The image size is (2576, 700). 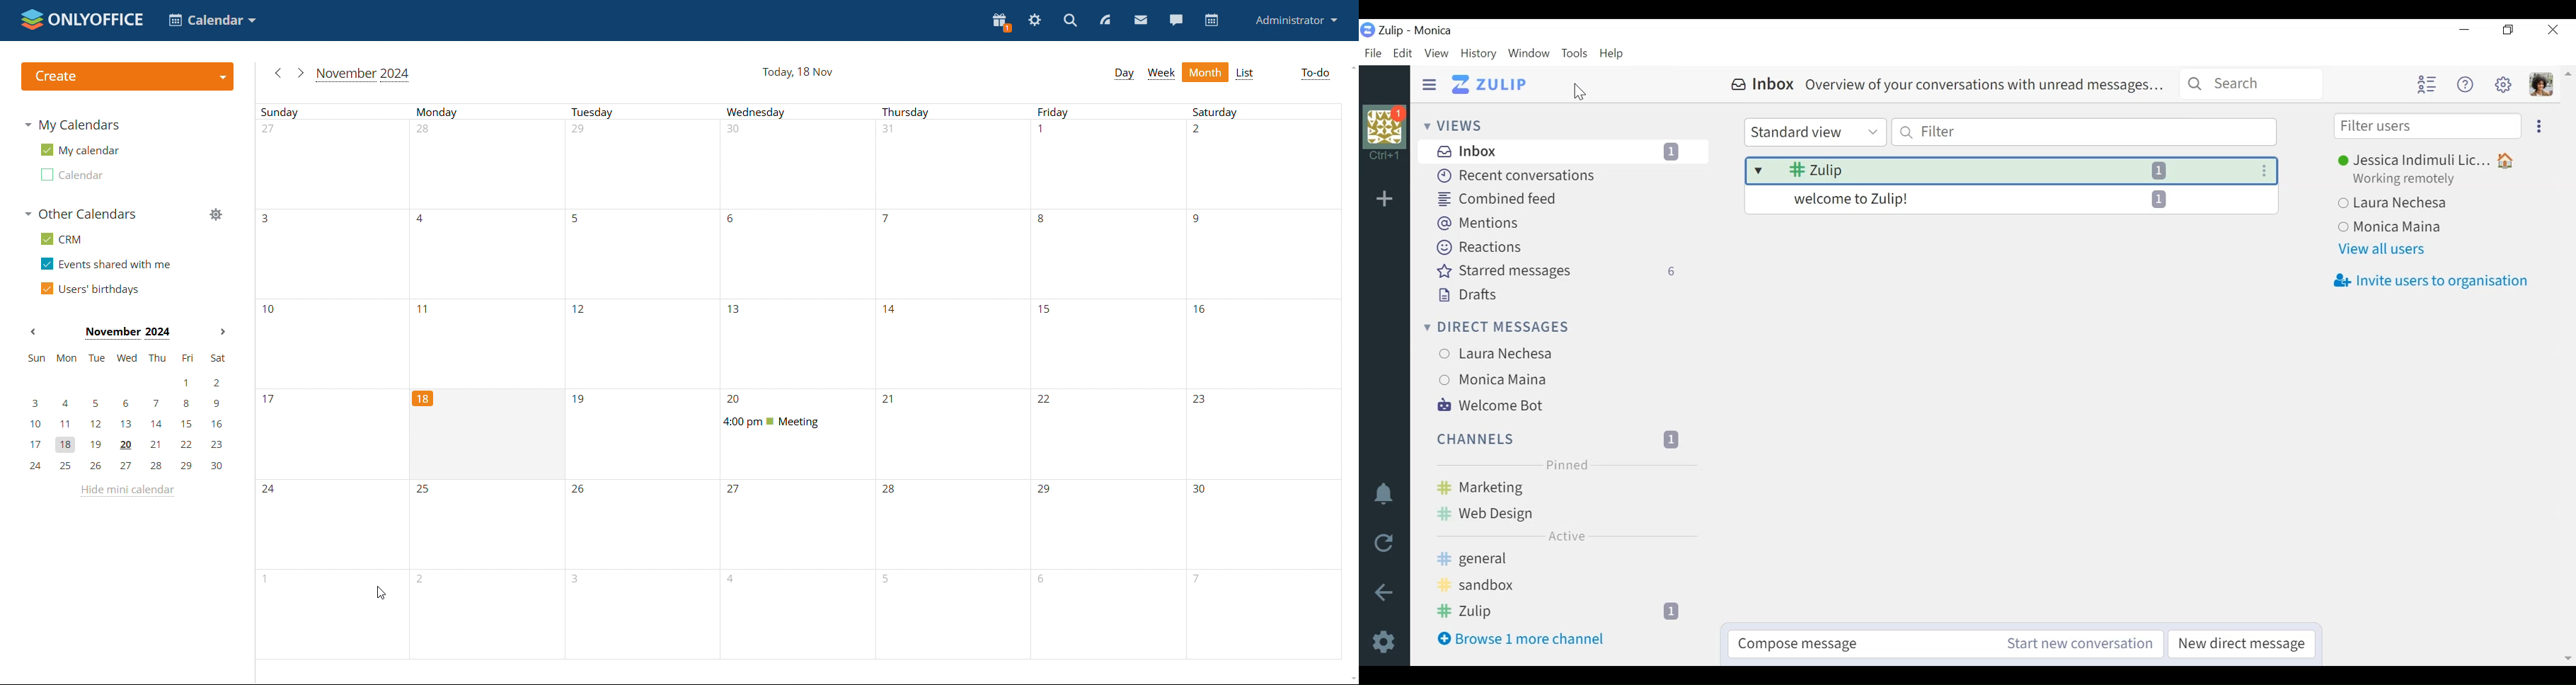 What do you see at coordinates (2428, 85) in the screenshot?
I see `Hide user list` at bounding box center [2428, 85].